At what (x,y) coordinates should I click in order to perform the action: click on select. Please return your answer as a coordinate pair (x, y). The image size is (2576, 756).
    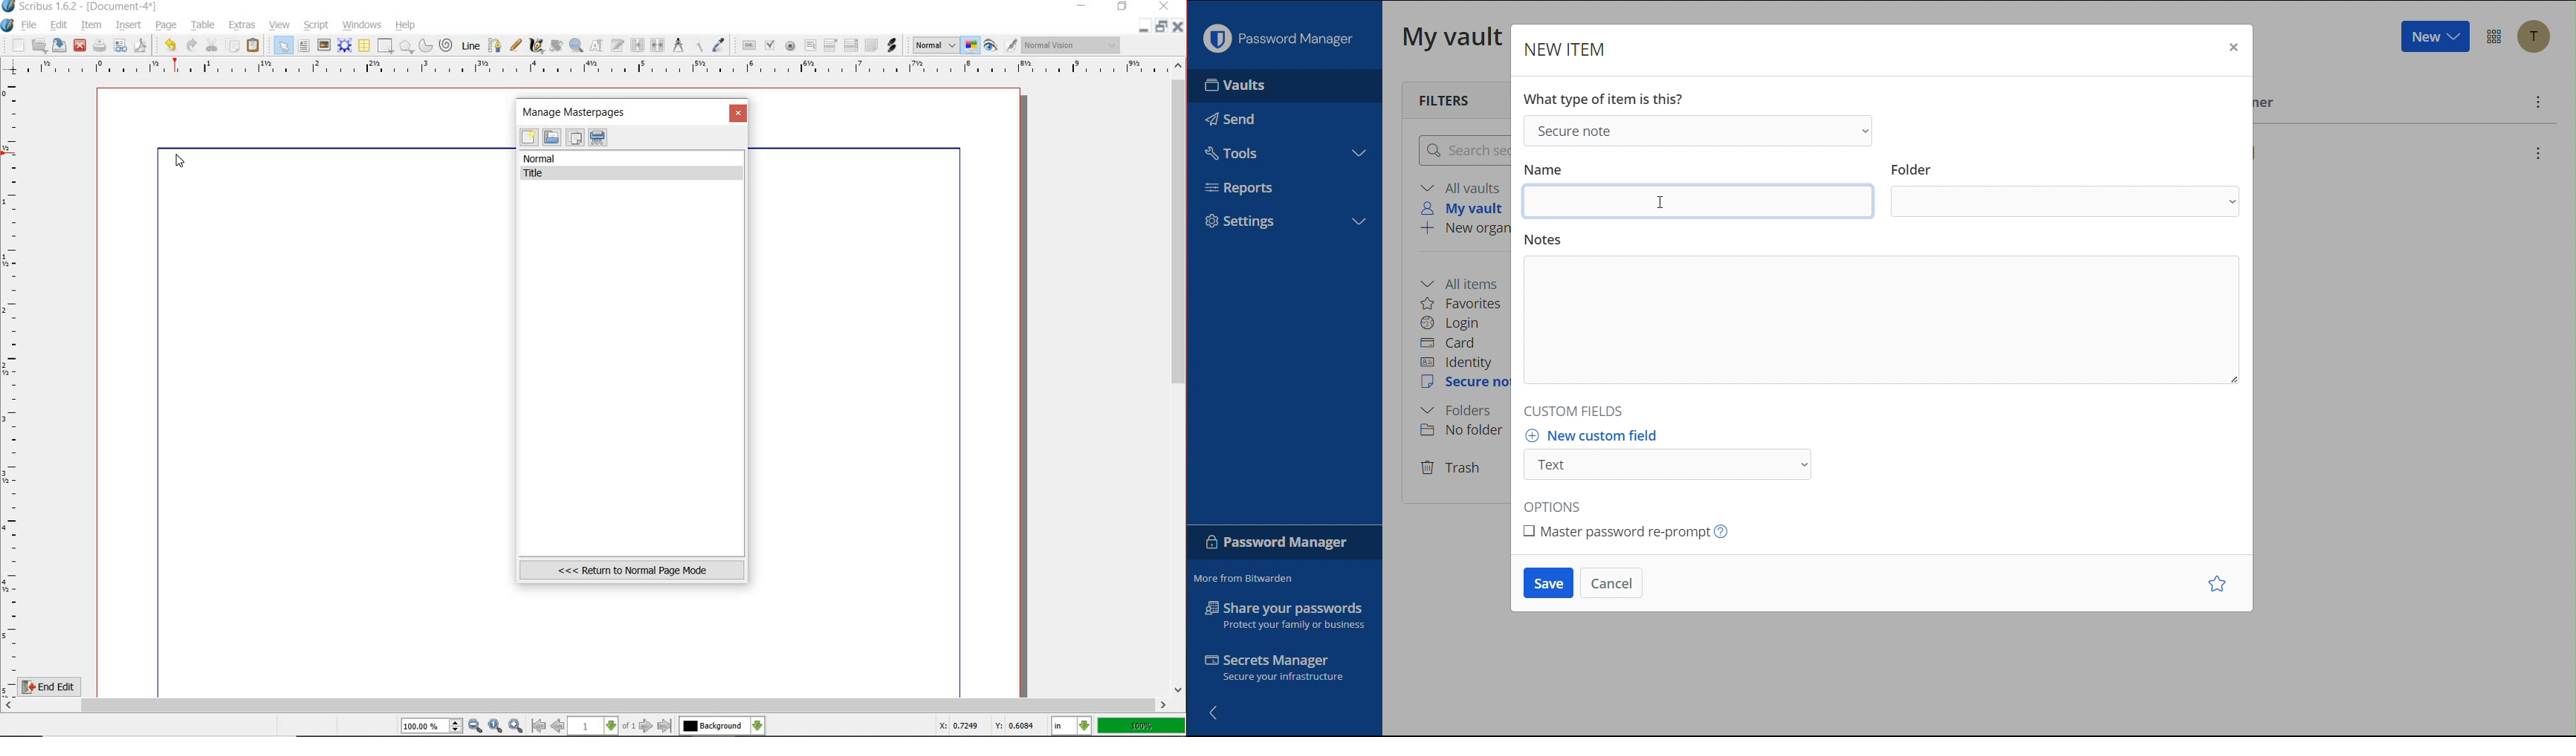
    Looking at the image, I should click on (280, 45).